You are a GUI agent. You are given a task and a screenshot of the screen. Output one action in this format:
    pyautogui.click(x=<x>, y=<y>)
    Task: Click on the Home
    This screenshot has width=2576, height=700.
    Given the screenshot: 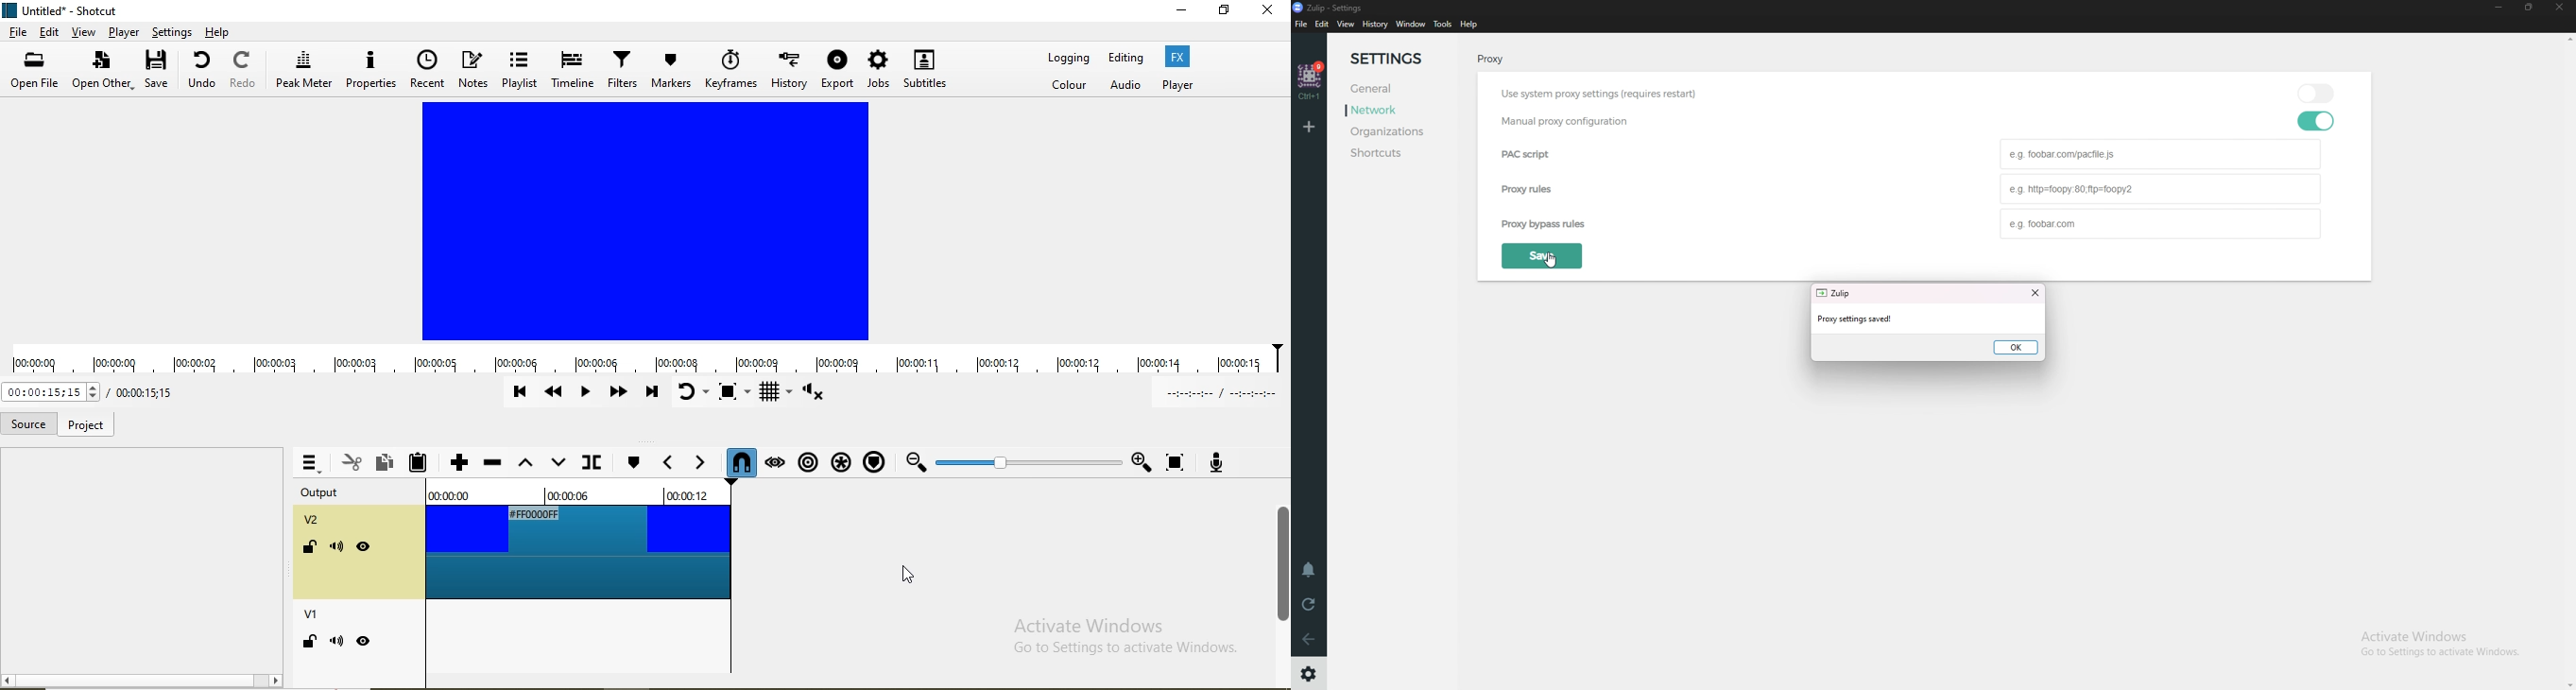 What is the action you would take?
    pyautogui.click(x=1311, y=81)
    